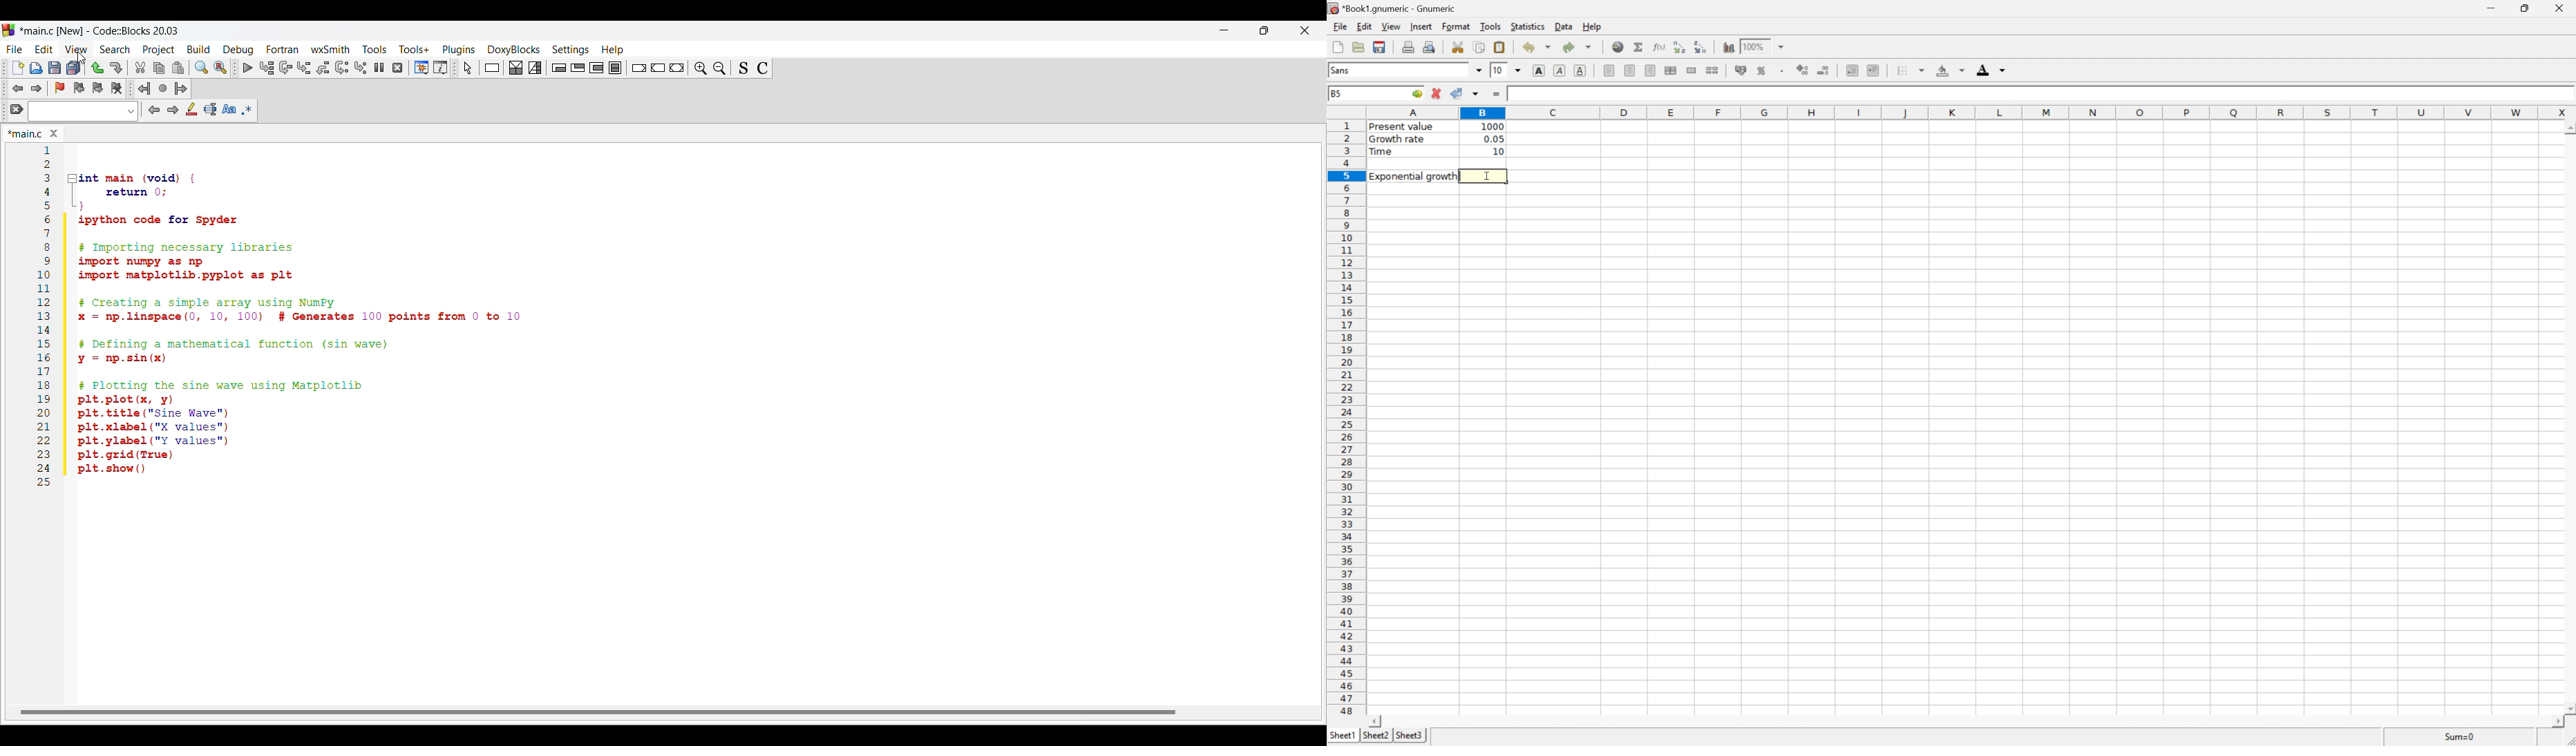  Describe the element at coordinates (17, 88) in the screenshot. I see `Jump back` at that location.